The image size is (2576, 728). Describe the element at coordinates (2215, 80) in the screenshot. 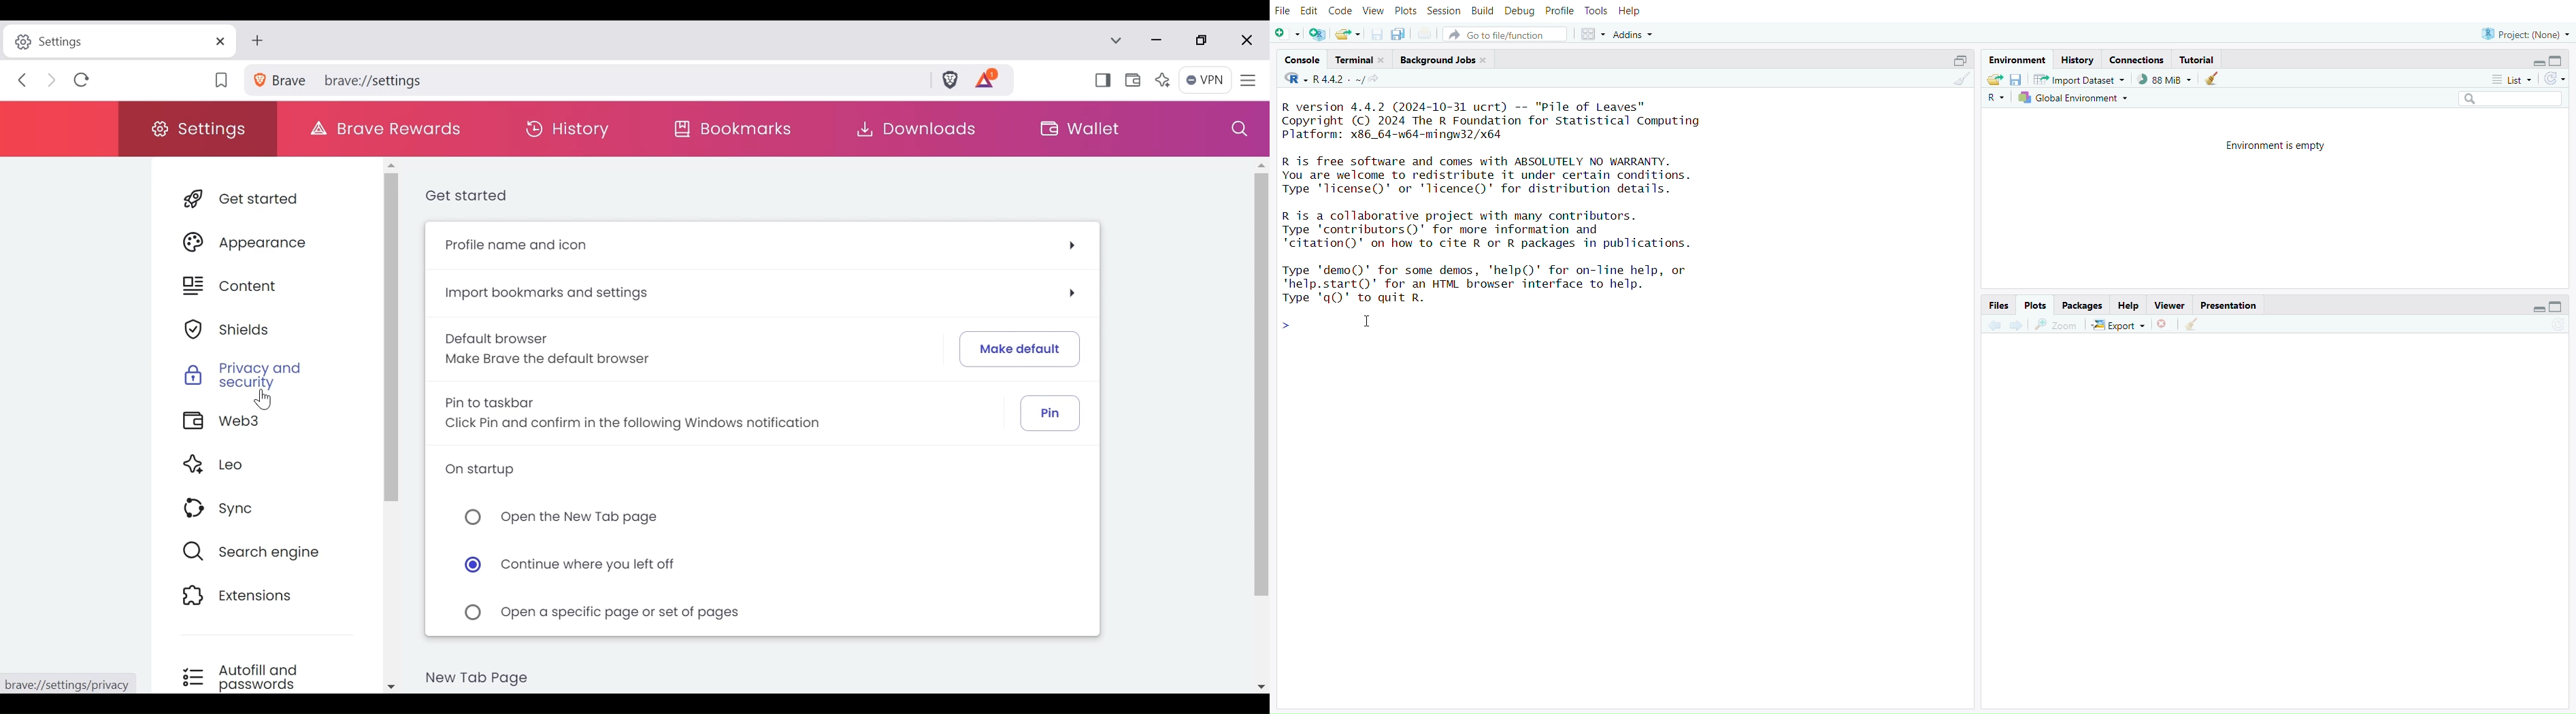

I see `clear objects` at that location.